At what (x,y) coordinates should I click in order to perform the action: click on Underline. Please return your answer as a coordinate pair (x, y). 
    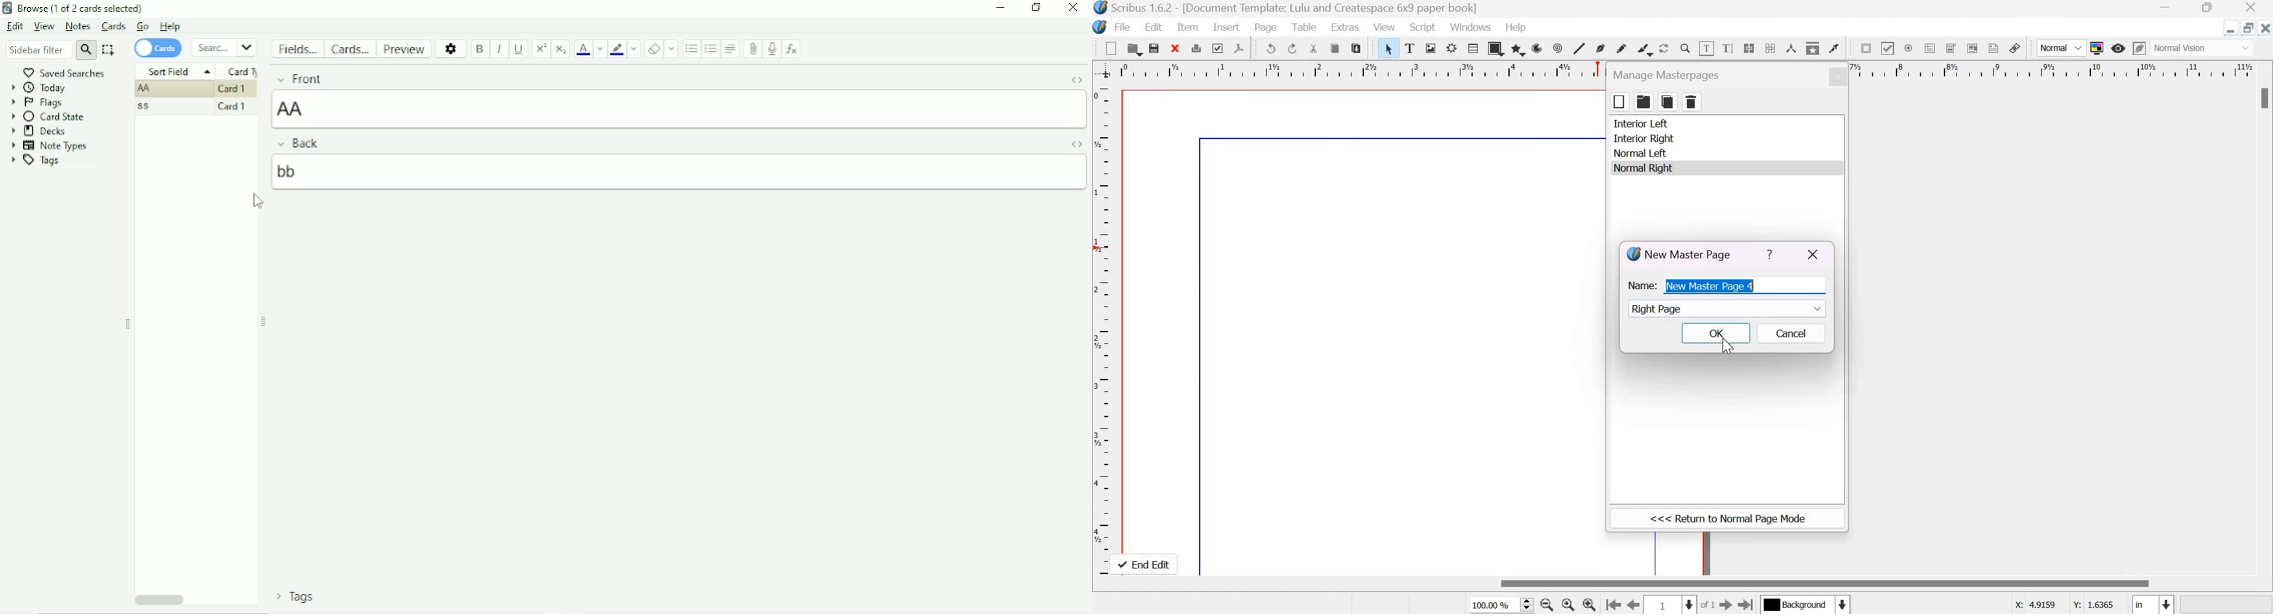
    Looking at the image, I should click on (520, 50).